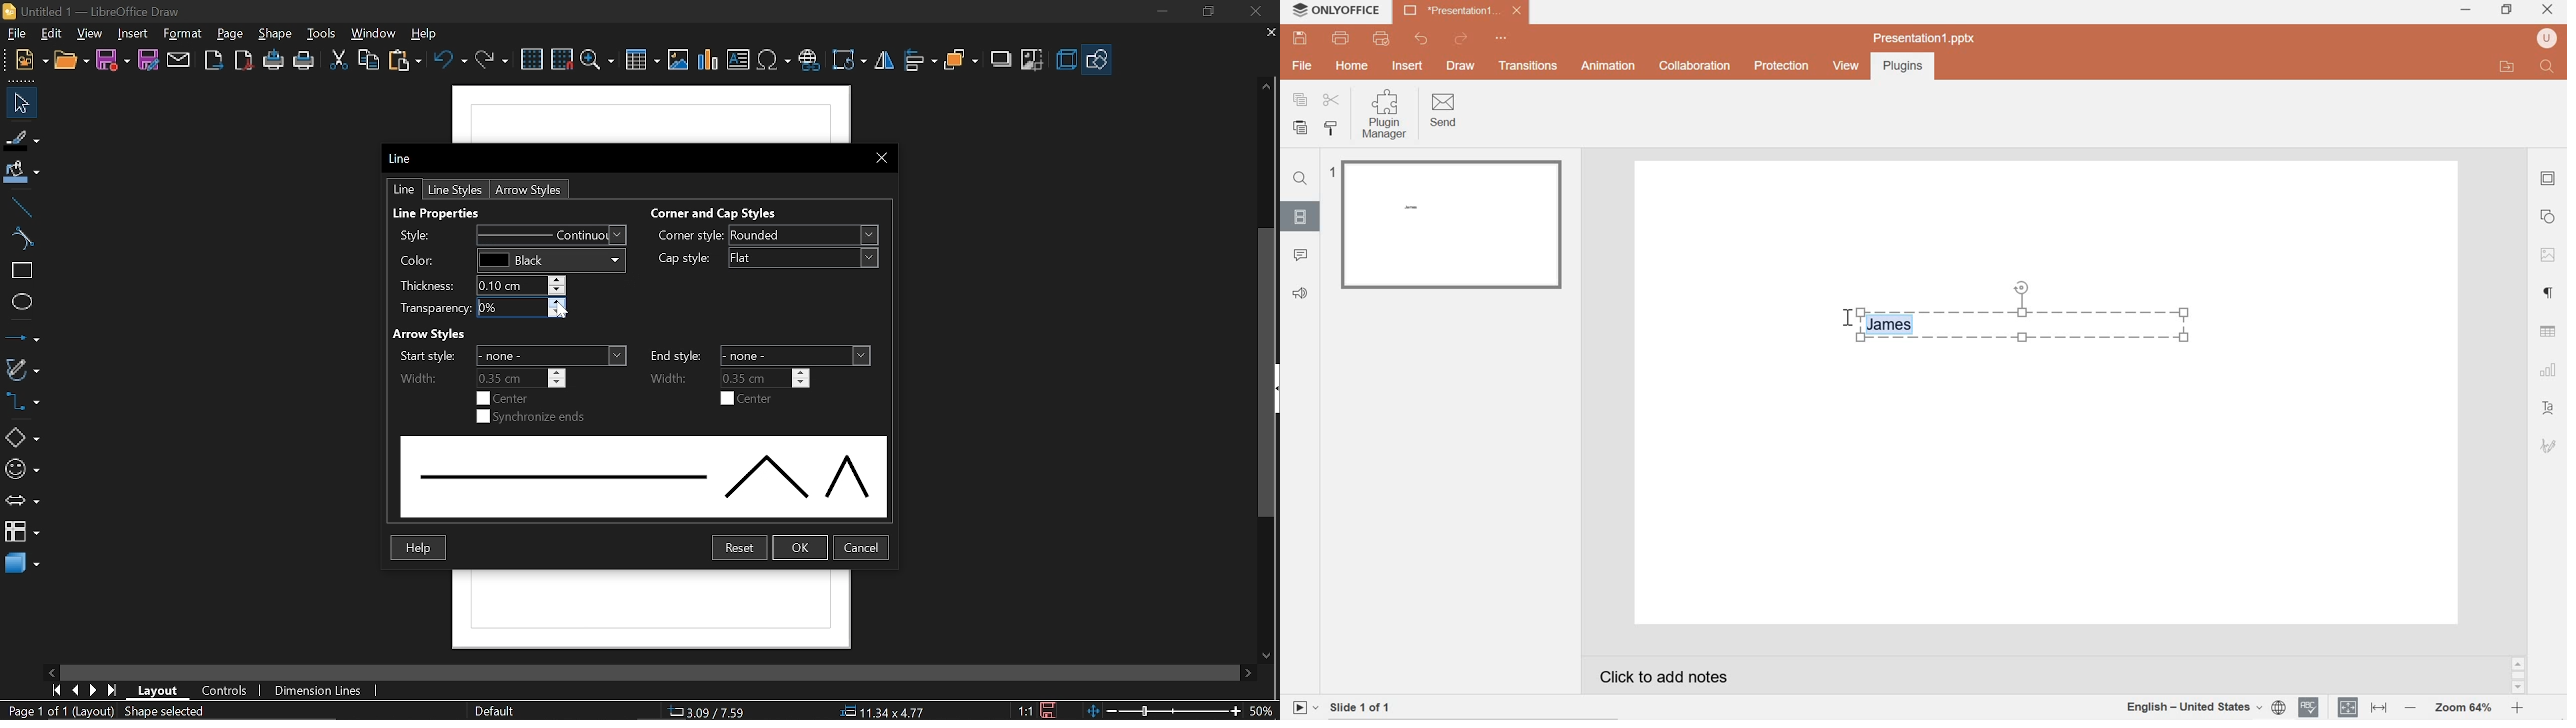 This screenshot has width=2576, height=728. What do you see at coordinates (22, 472) in the screenshot?
I see `symbol shapes` at bounding box center [22, 472].